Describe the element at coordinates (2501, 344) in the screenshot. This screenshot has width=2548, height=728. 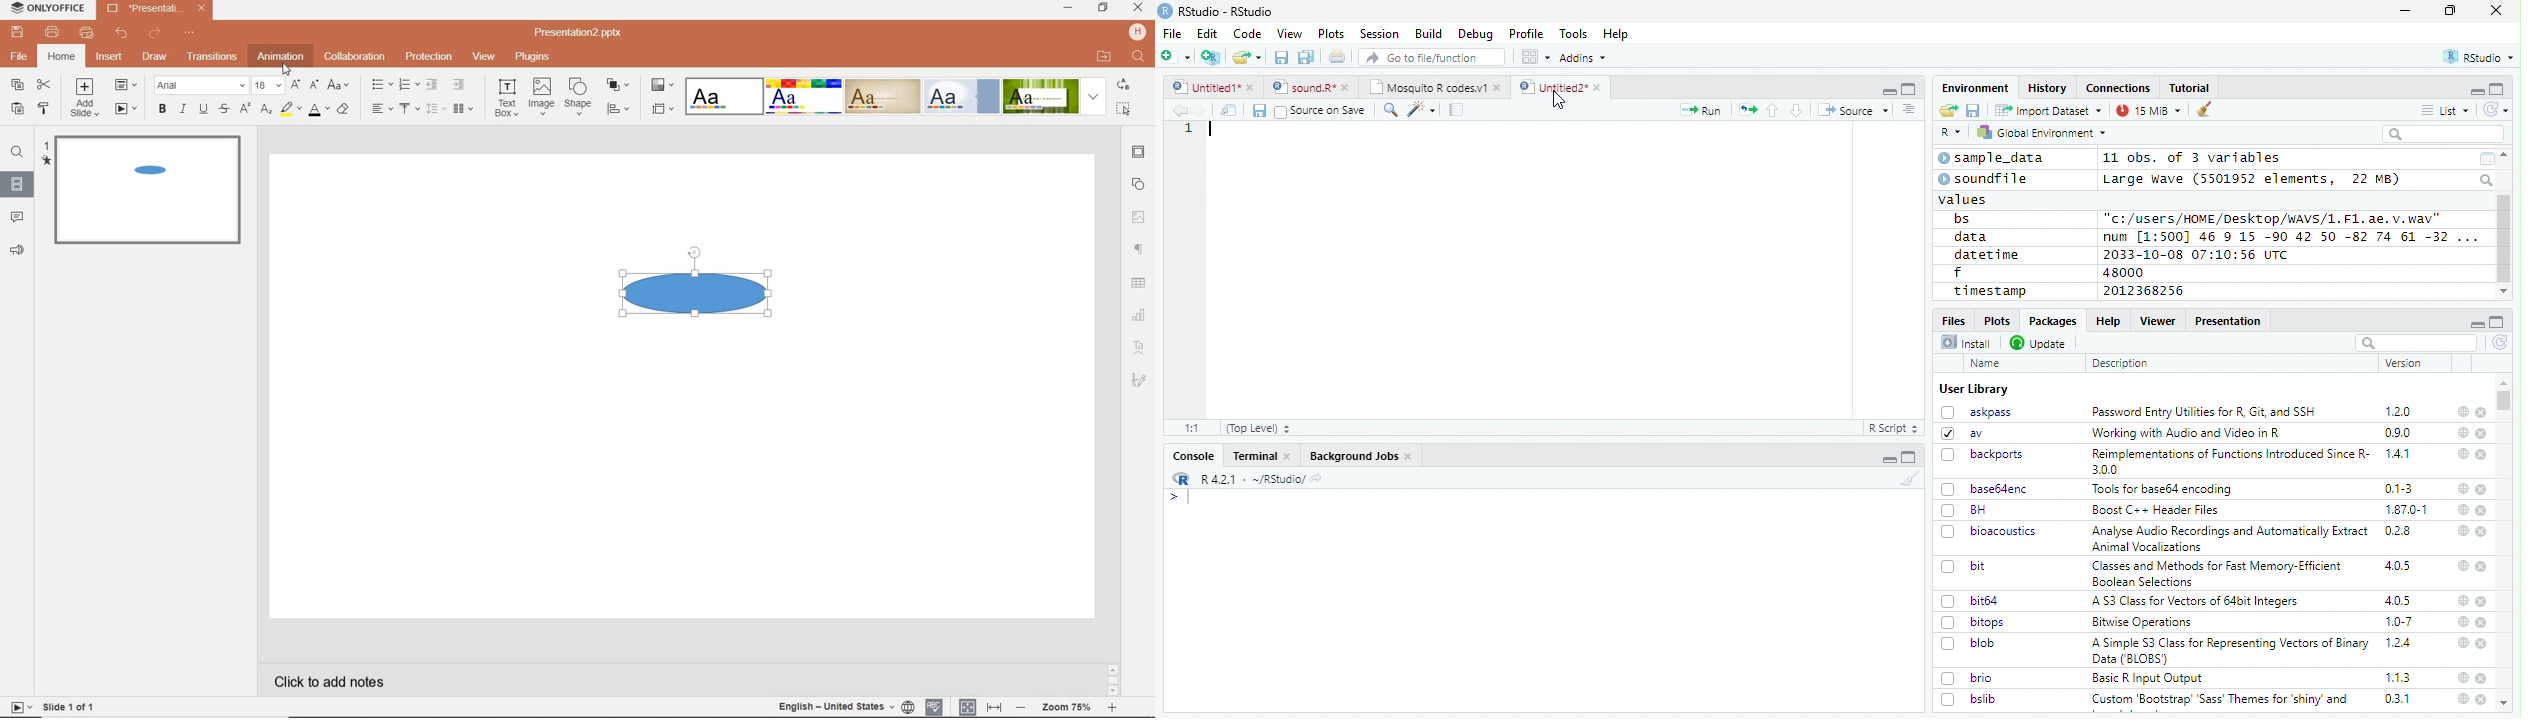
I see `Refresh` at that location.